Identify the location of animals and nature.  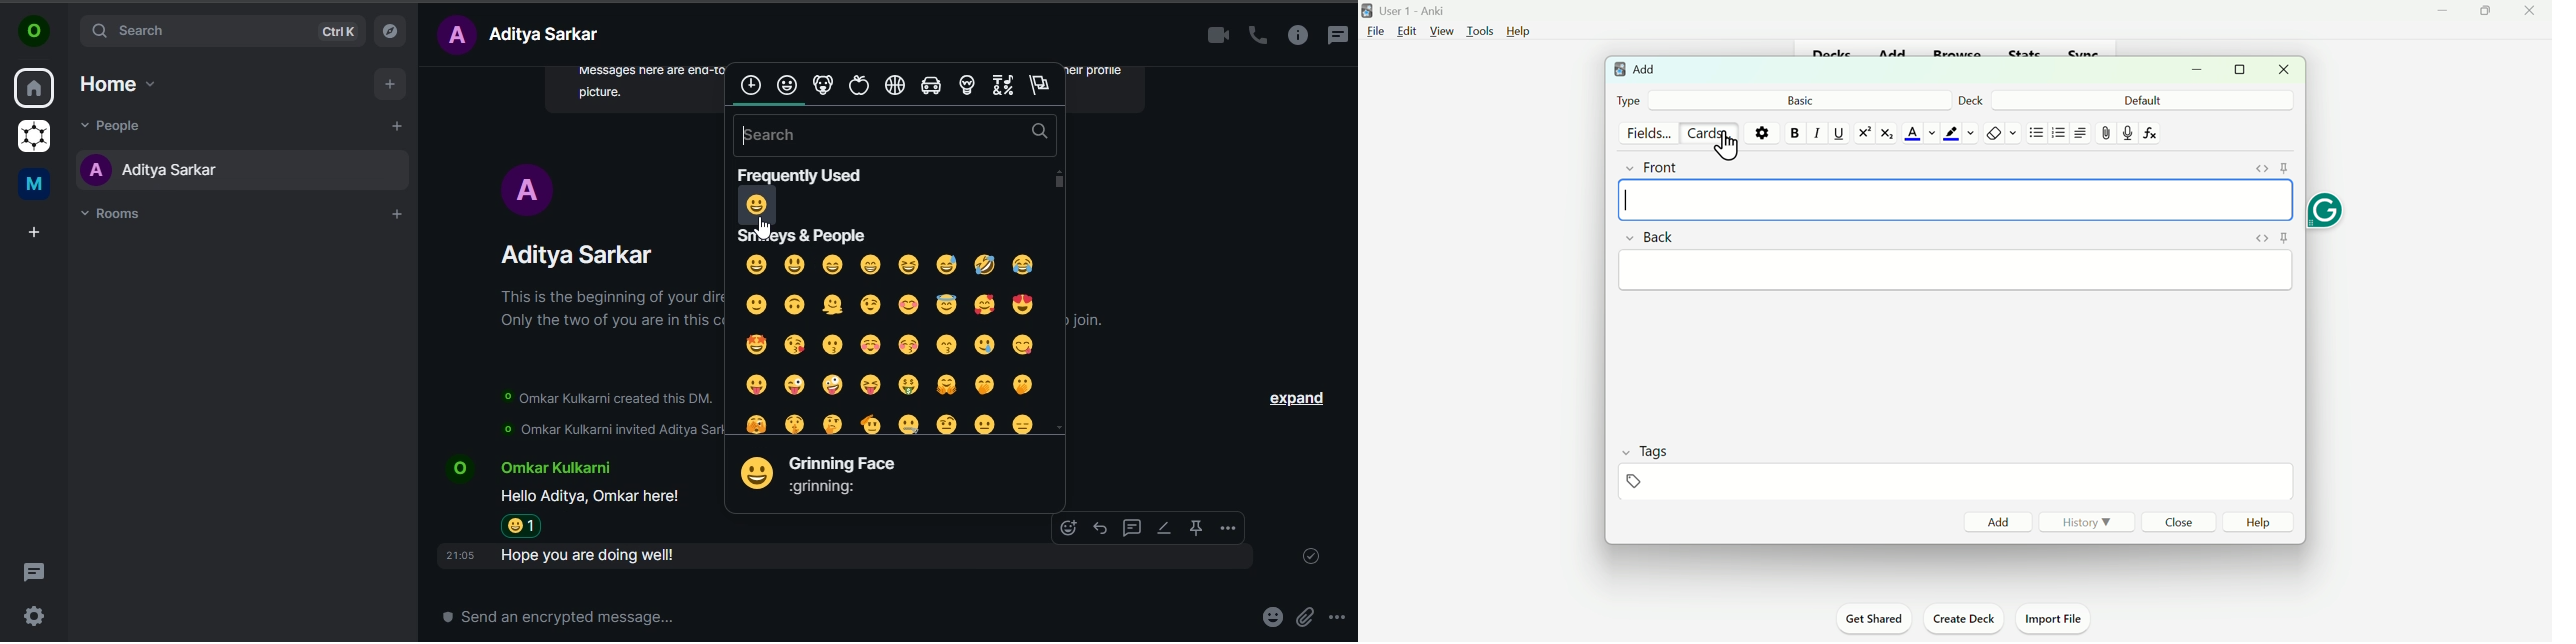
(826, 87).